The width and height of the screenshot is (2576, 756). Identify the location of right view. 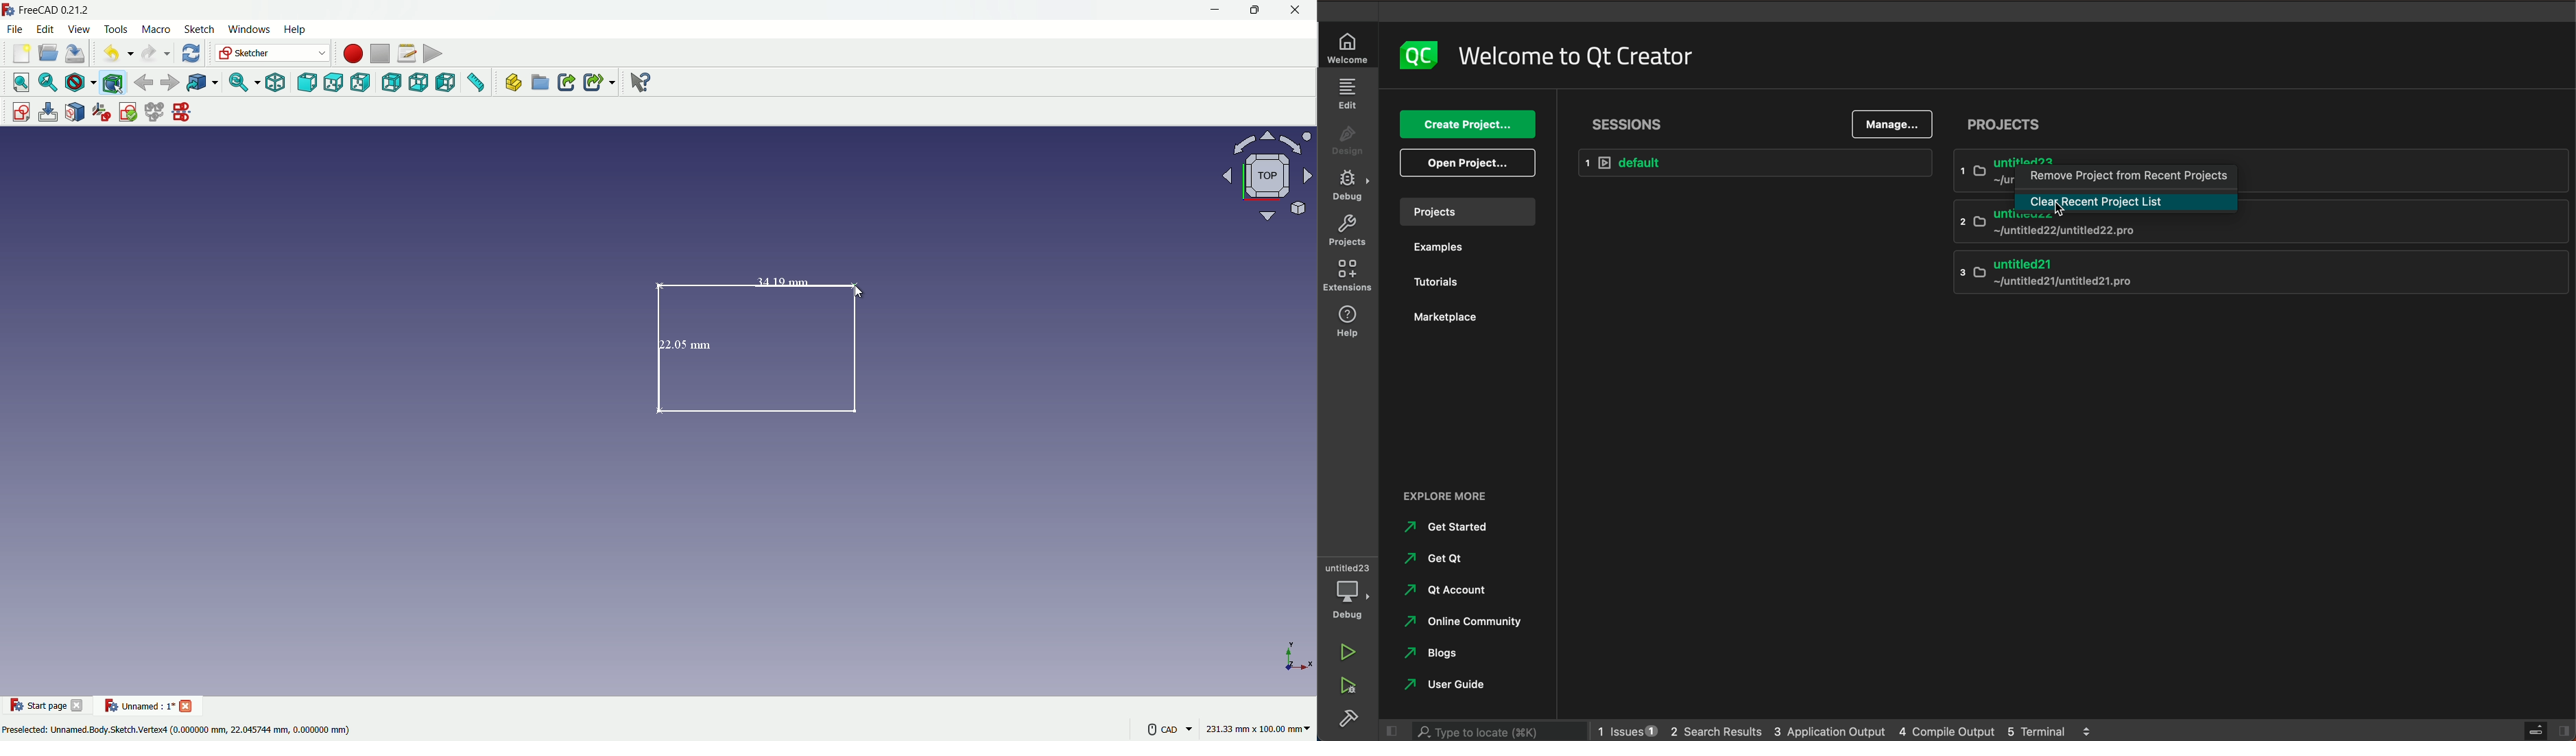
(363, 82).